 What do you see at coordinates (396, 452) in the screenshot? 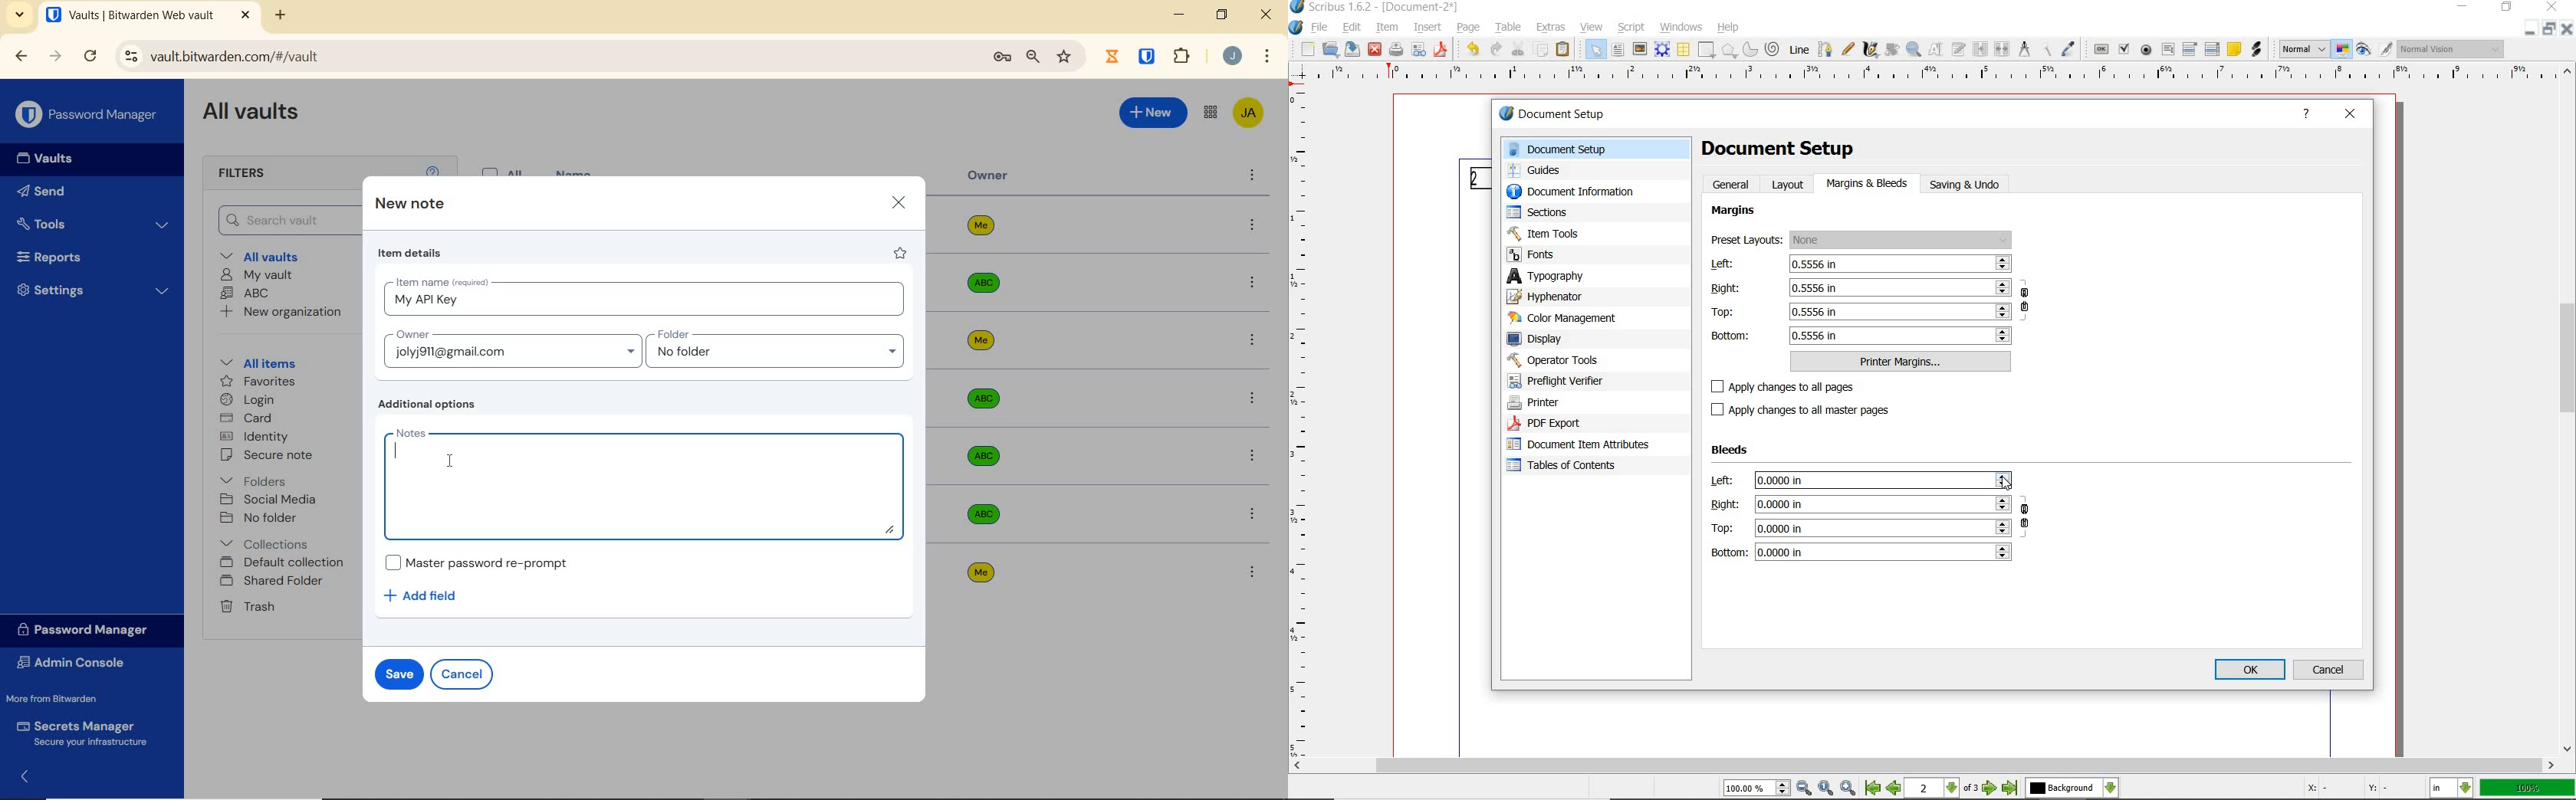
I see `editor` at bounding box center [396, 452].